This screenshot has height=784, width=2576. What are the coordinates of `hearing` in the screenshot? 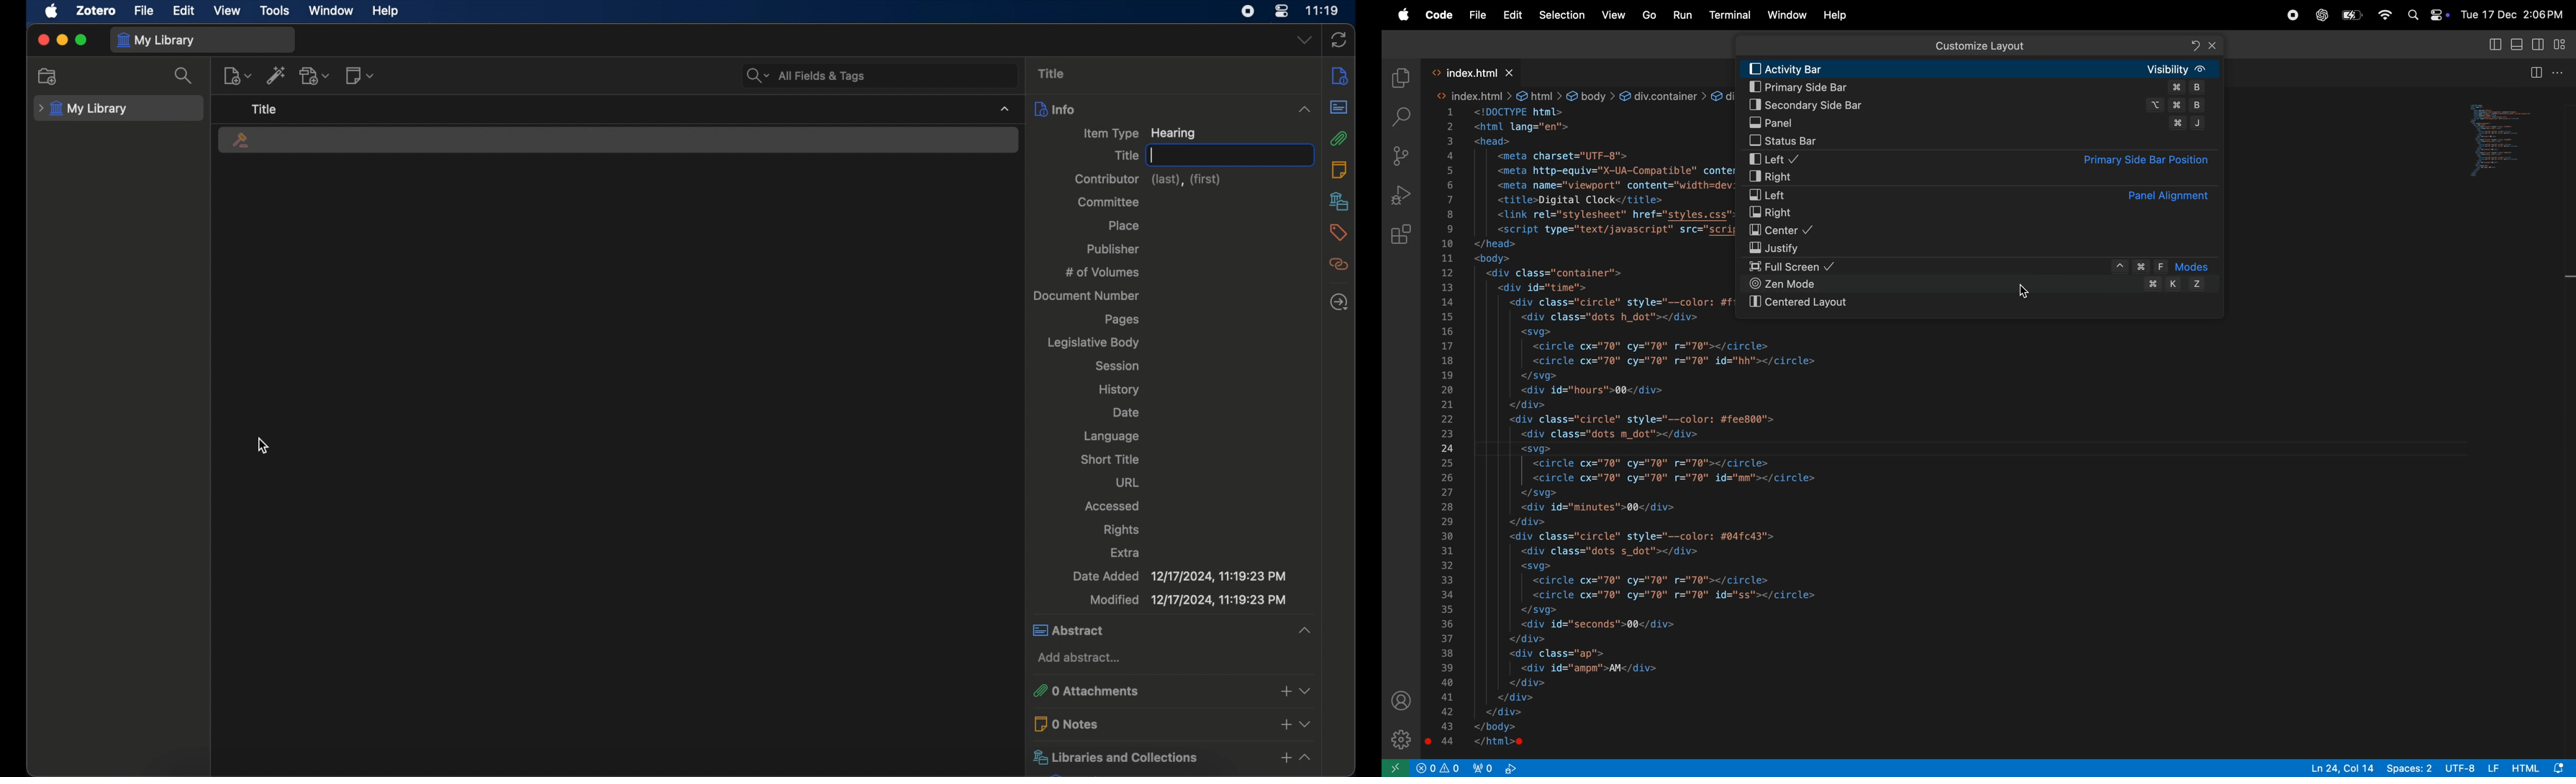 It's located at (243, 142).